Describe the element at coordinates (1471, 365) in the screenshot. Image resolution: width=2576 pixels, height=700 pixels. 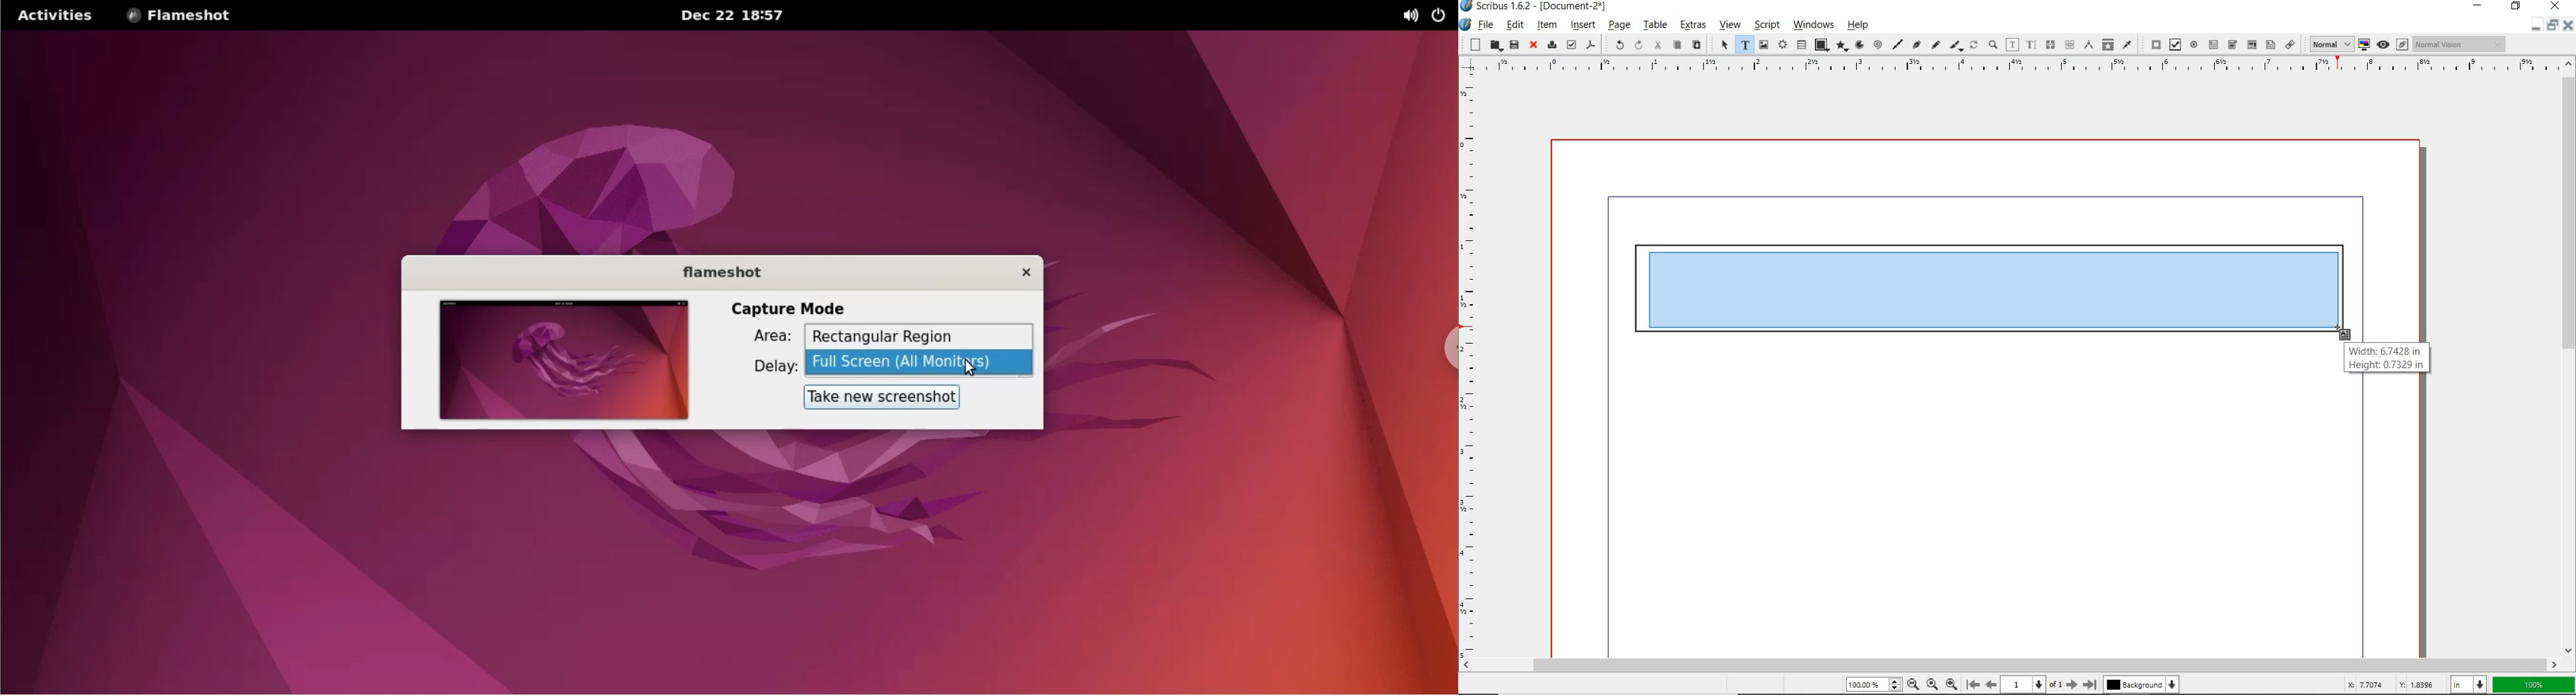
I see `ruler` at that location.